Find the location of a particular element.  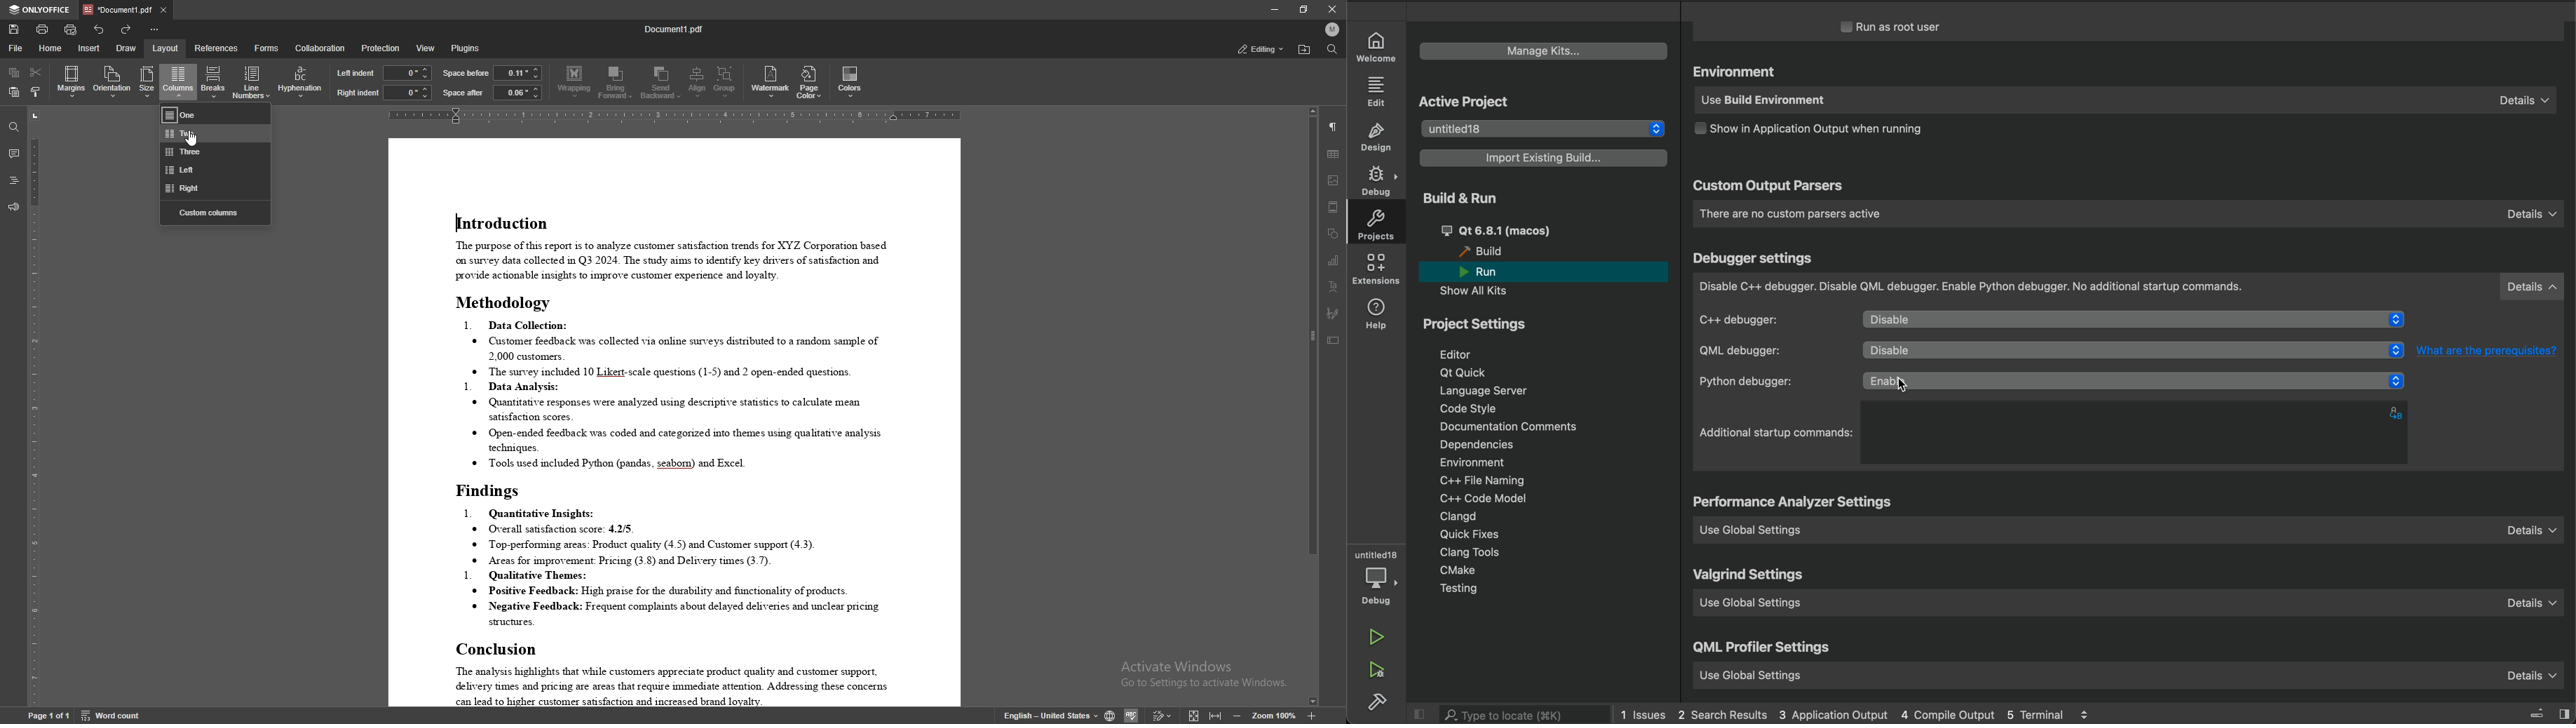

size is located at coordinates (148, 82).